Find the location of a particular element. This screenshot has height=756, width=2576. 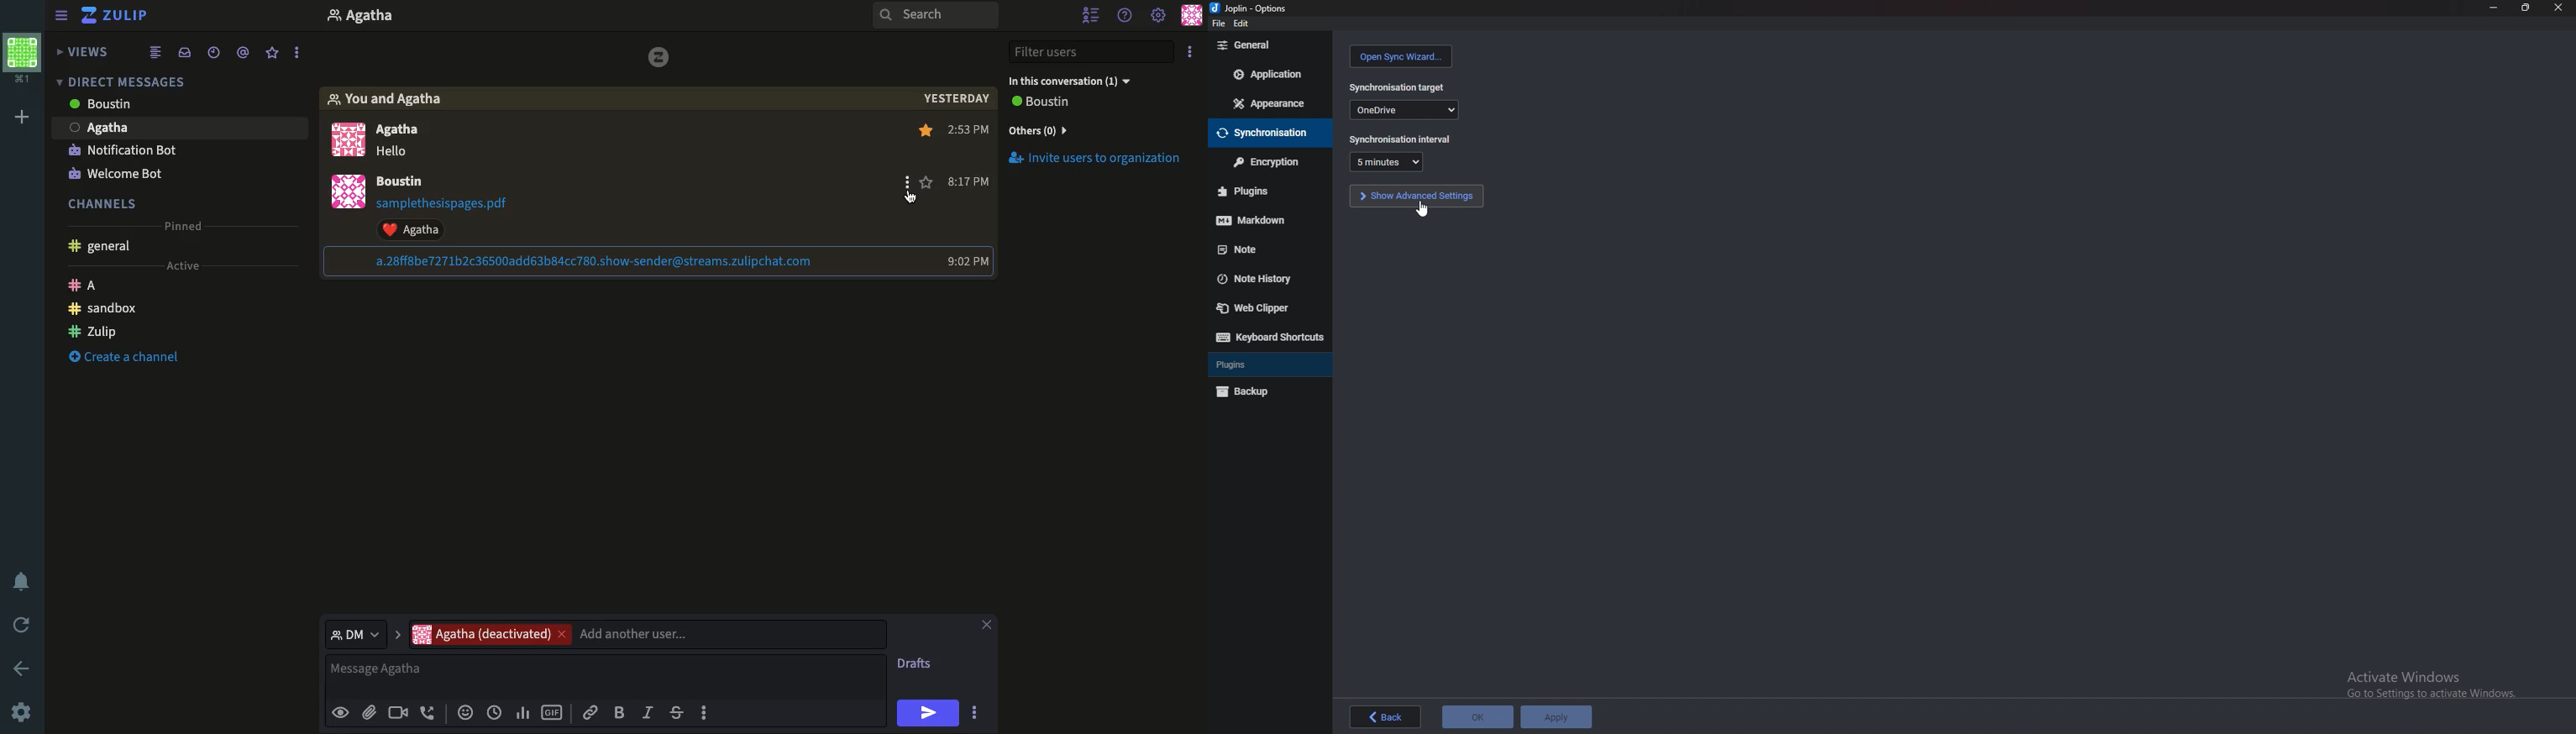

open sync wizard is located at coordinates (1400, 56).